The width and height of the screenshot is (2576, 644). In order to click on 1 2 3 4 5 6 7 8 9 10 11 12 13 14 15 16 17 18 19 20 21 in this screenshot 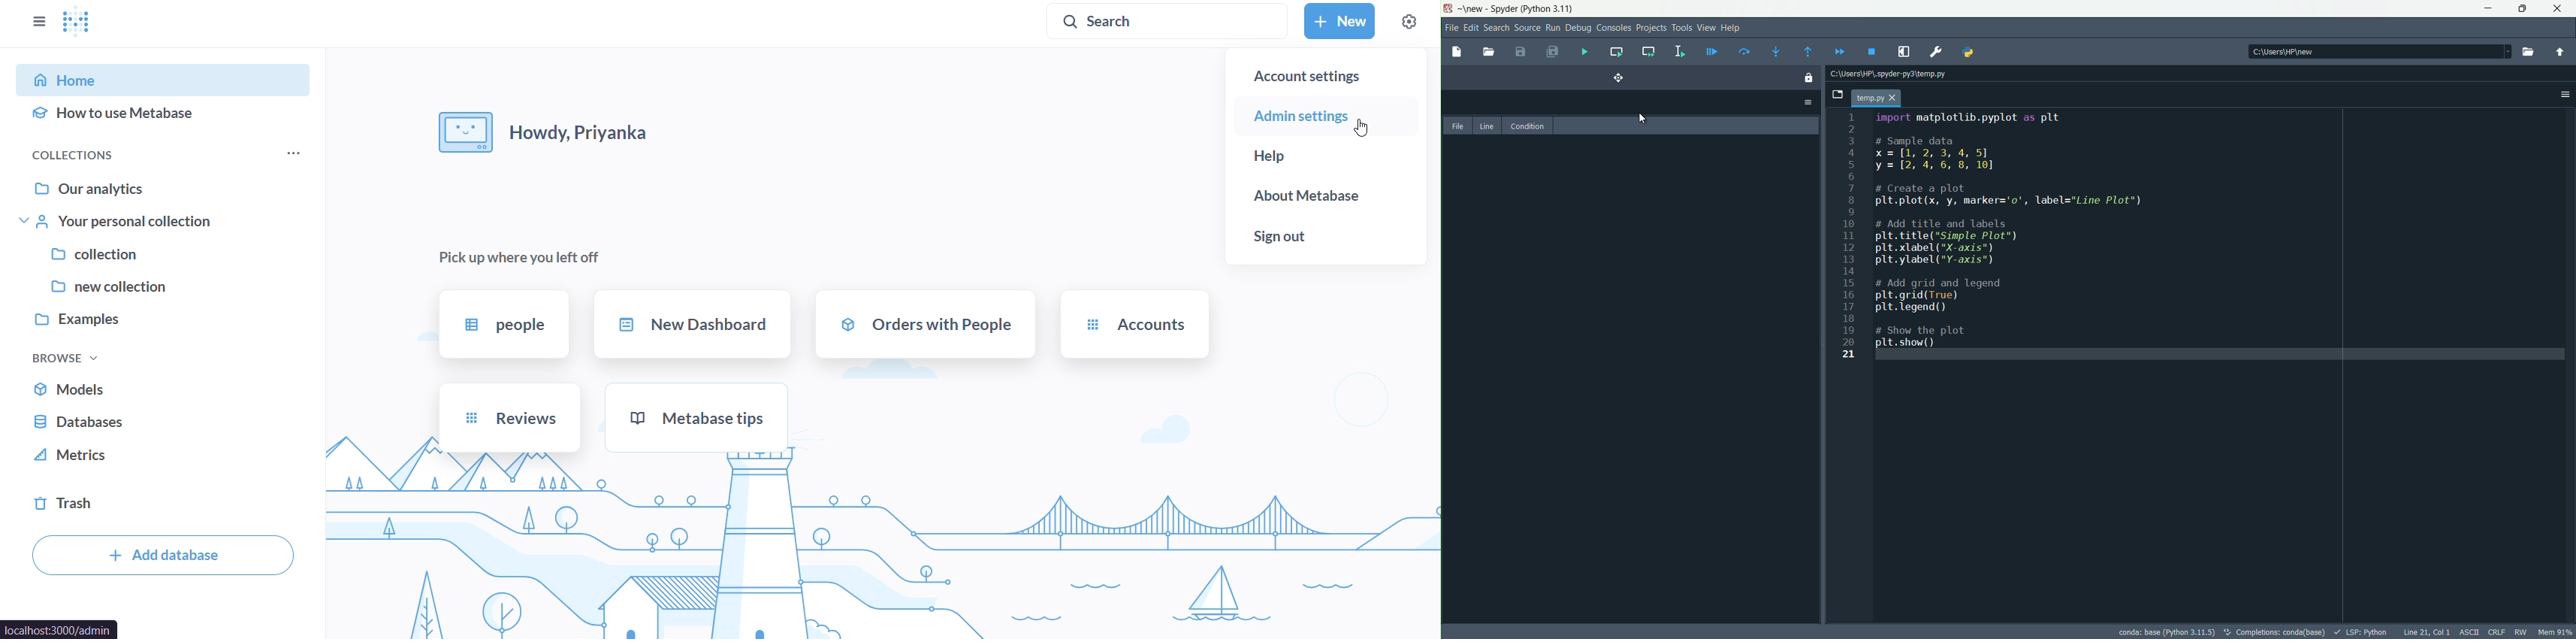, I will do `click(1851, 245)`.